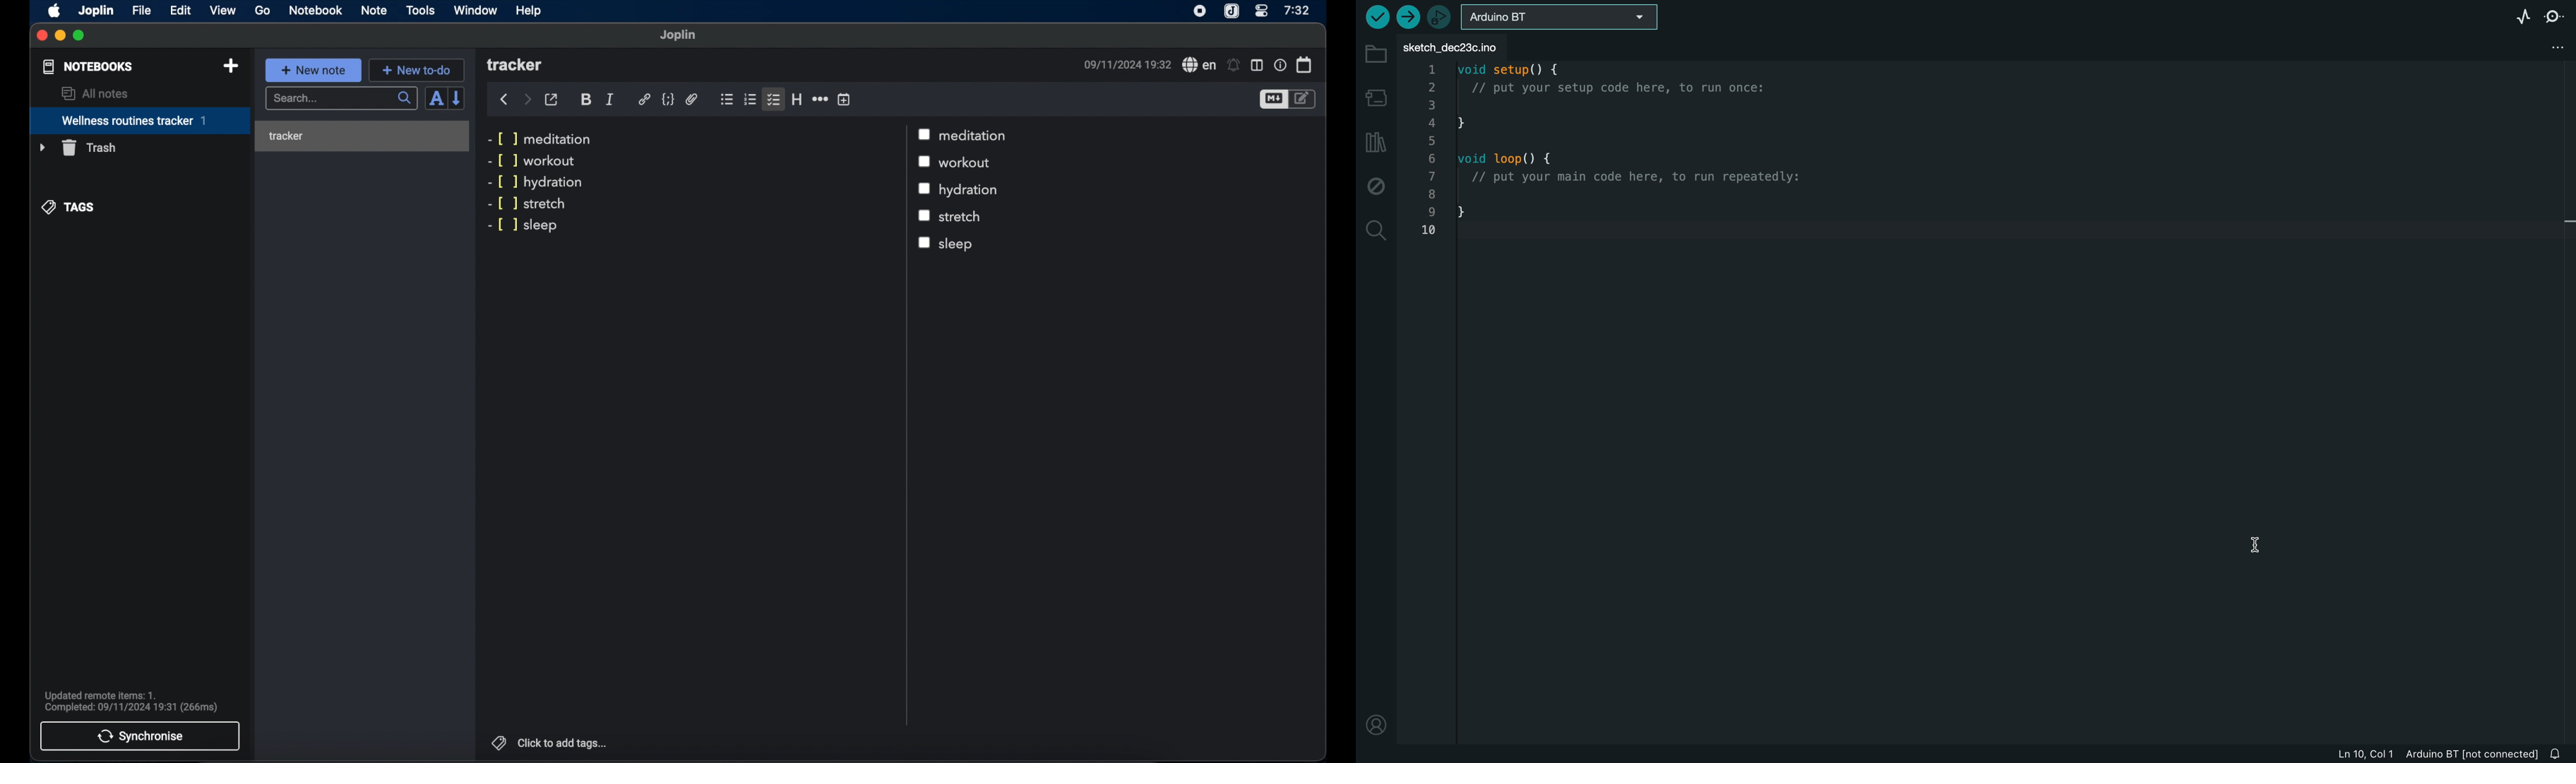 Image resolution: width=2576 pixels, height=784 pixels. Describe the element at coordinates (2558, 754) in the screenshot. I see `notification` at that location.